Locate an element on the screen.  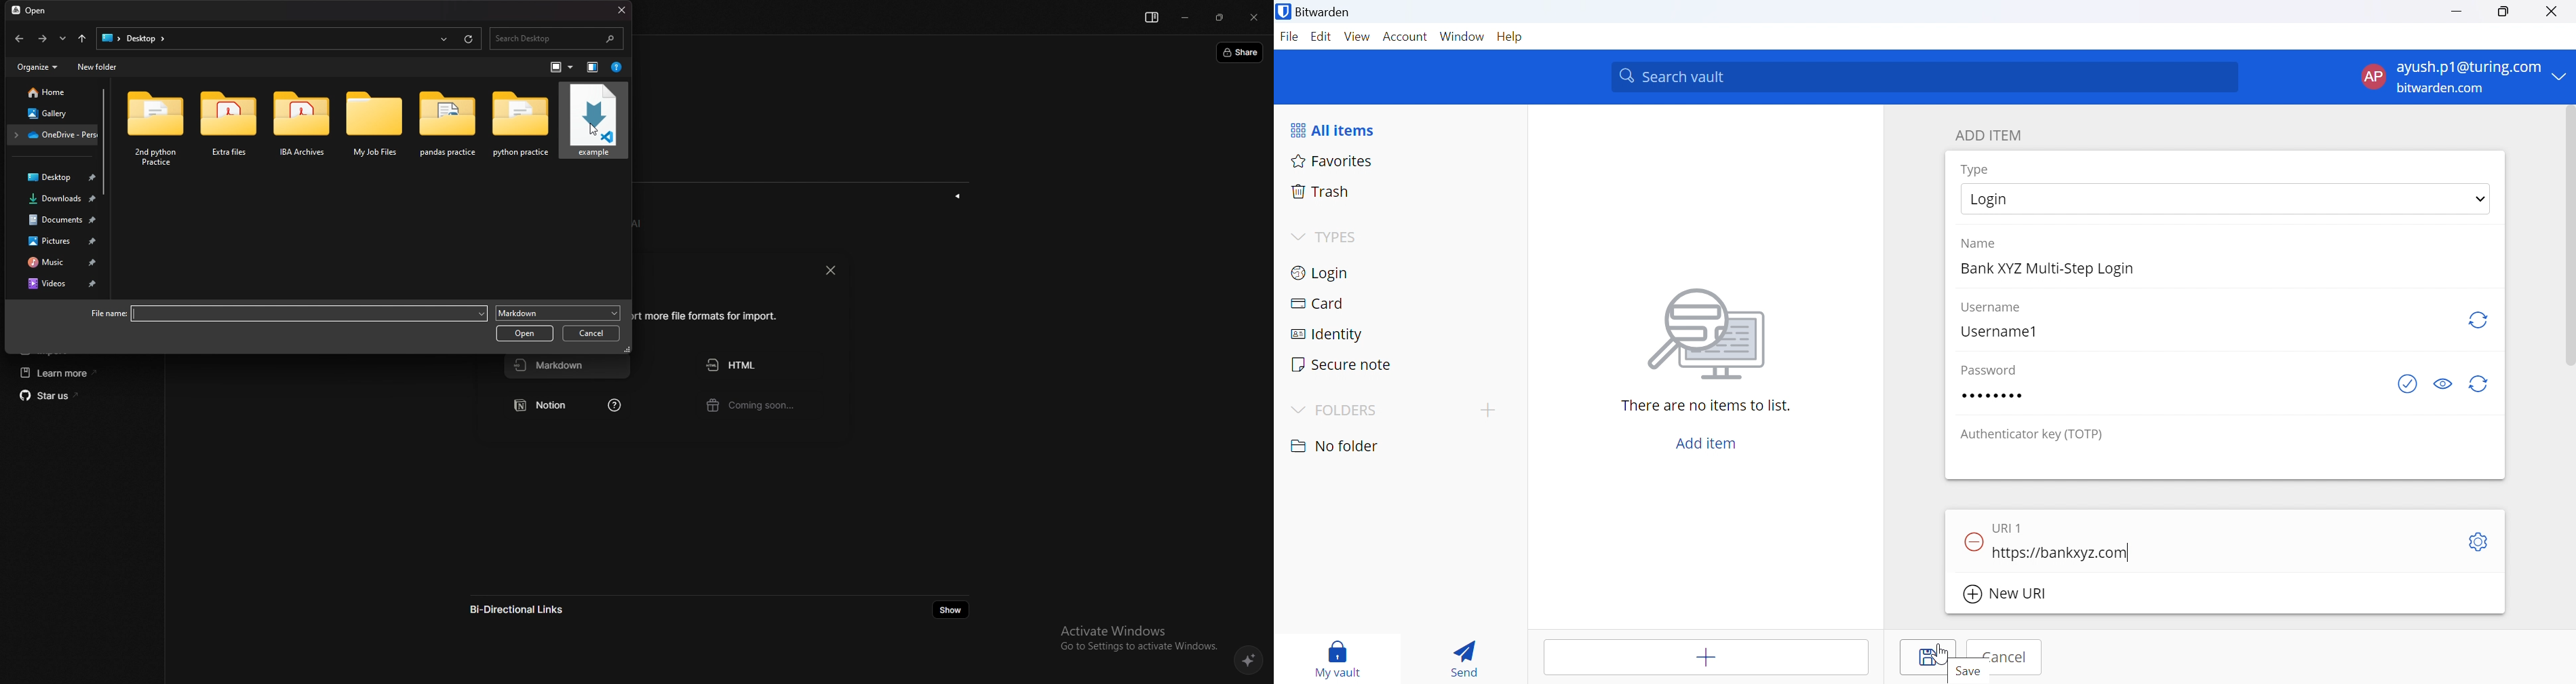
There are no items to list. is located at coordinates (1706, 406).